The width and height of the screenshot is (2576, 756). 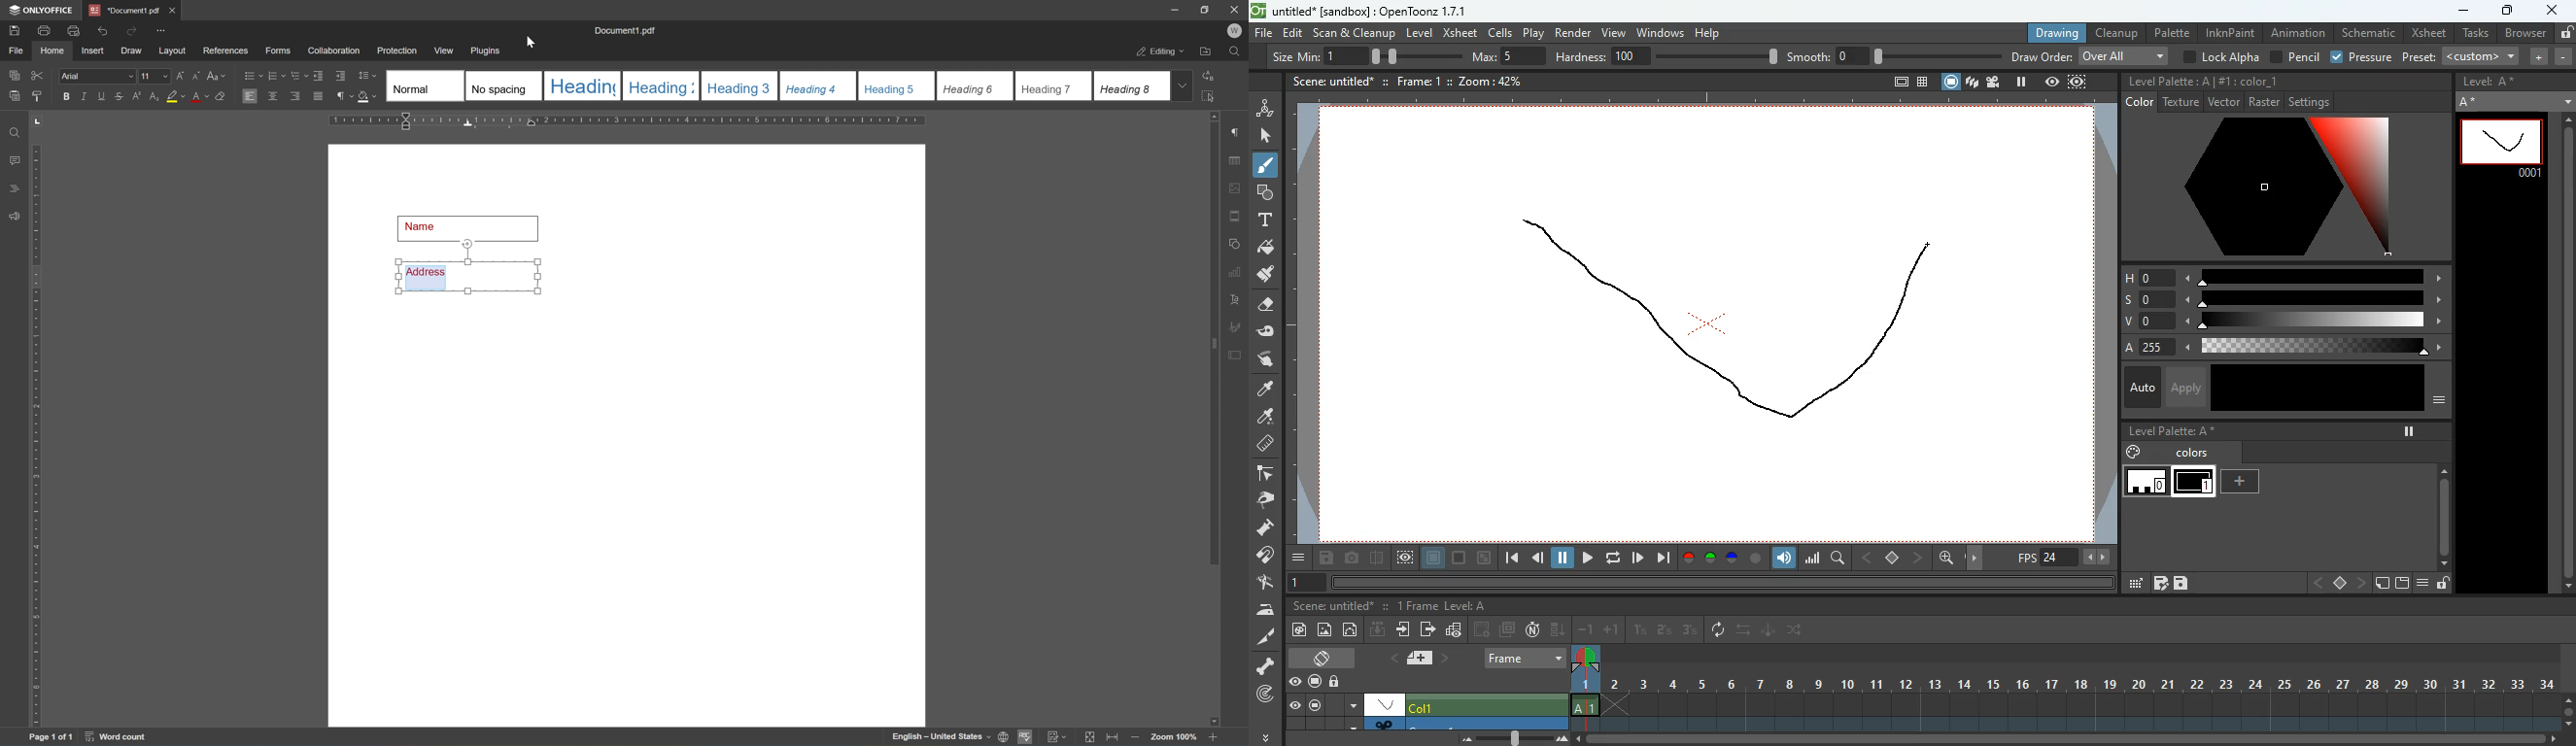 What do you see at coordinates (11, 130) in the screenshot?
I see `find` at bounding box center [11, 130].